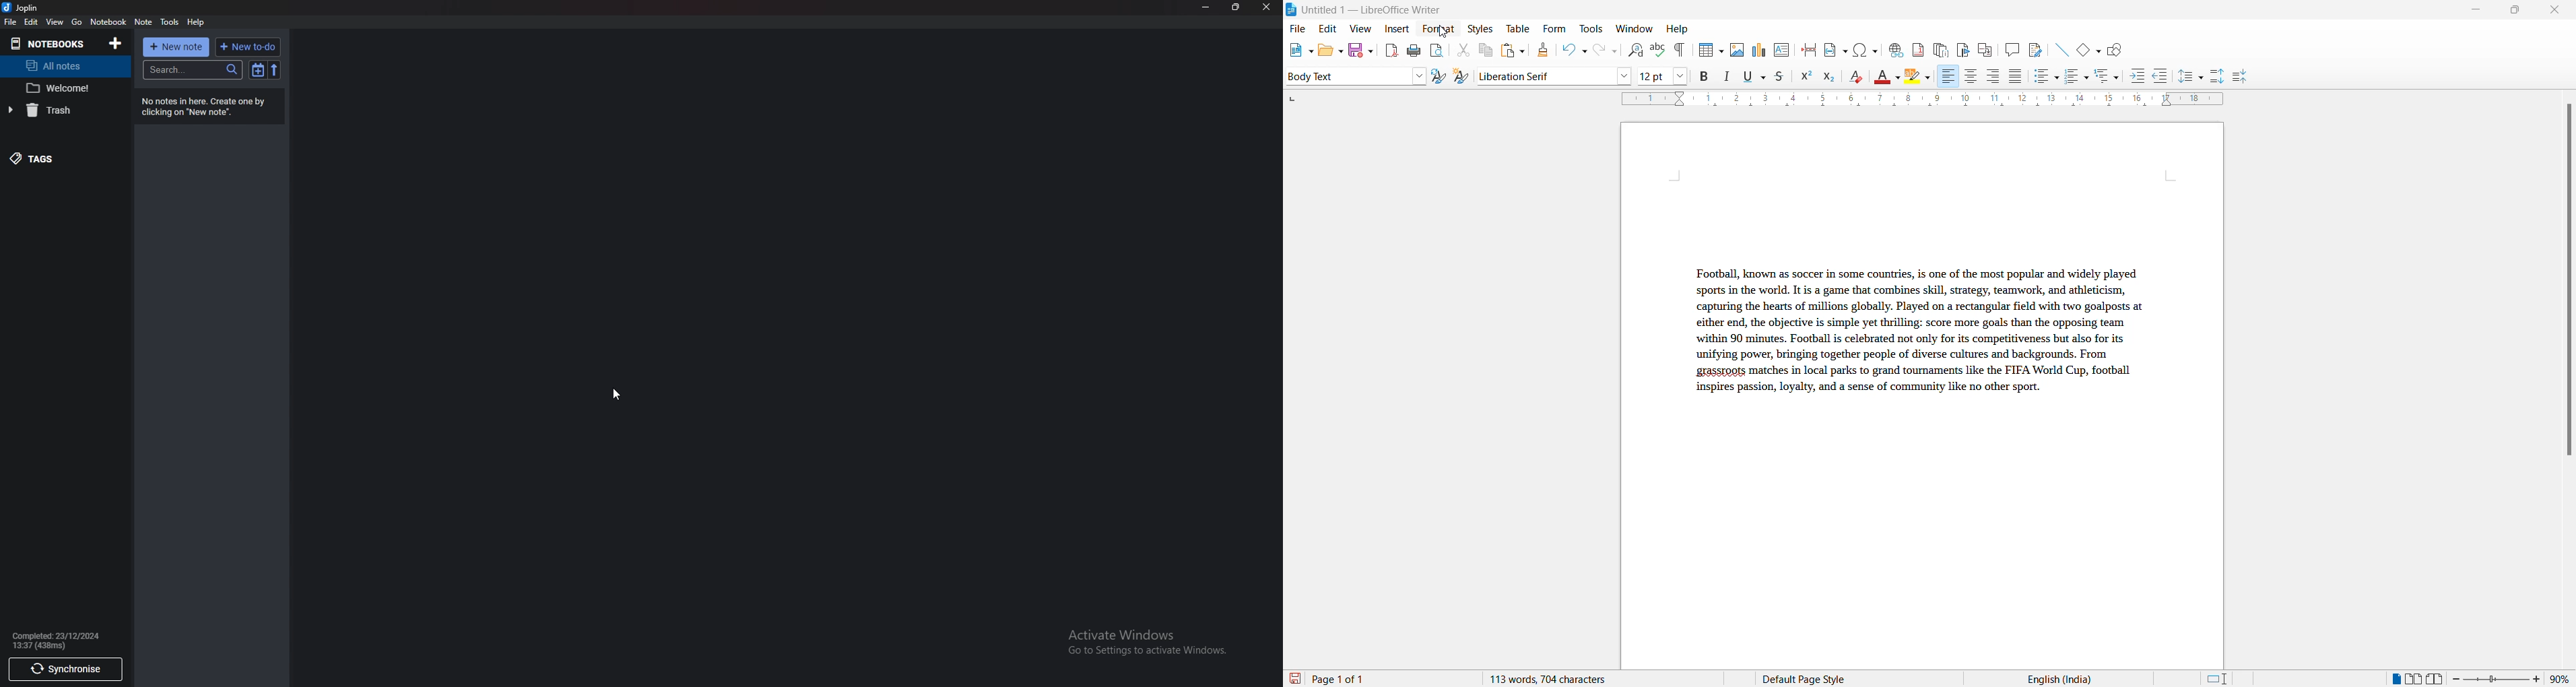 This screenshot has height=700, width=2576. What do you see at coordinates (1419, 77) in the screenshot?
I see `styling dropdown button` at bounding box center [1419, 77].